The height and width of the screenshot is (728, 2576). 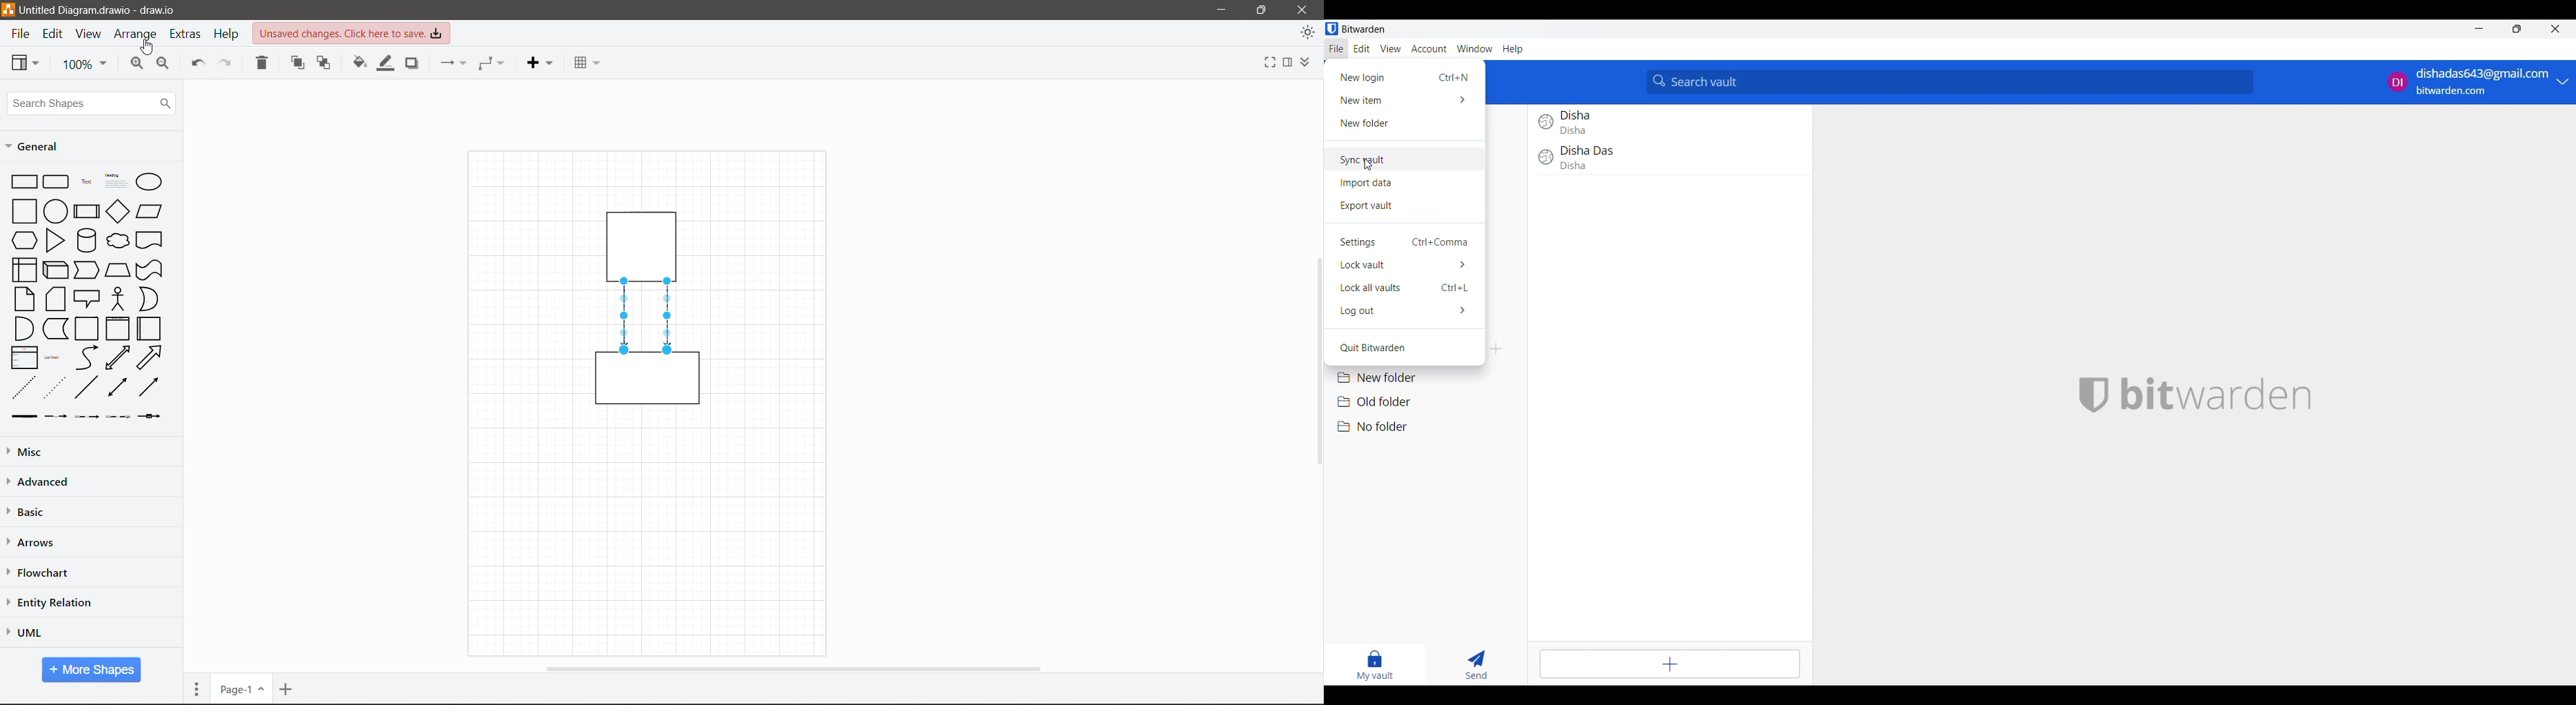 What do you see at coordinates (288, 689) in the screenshot?
I see `Insert Page` at bounding box center [288, 689].